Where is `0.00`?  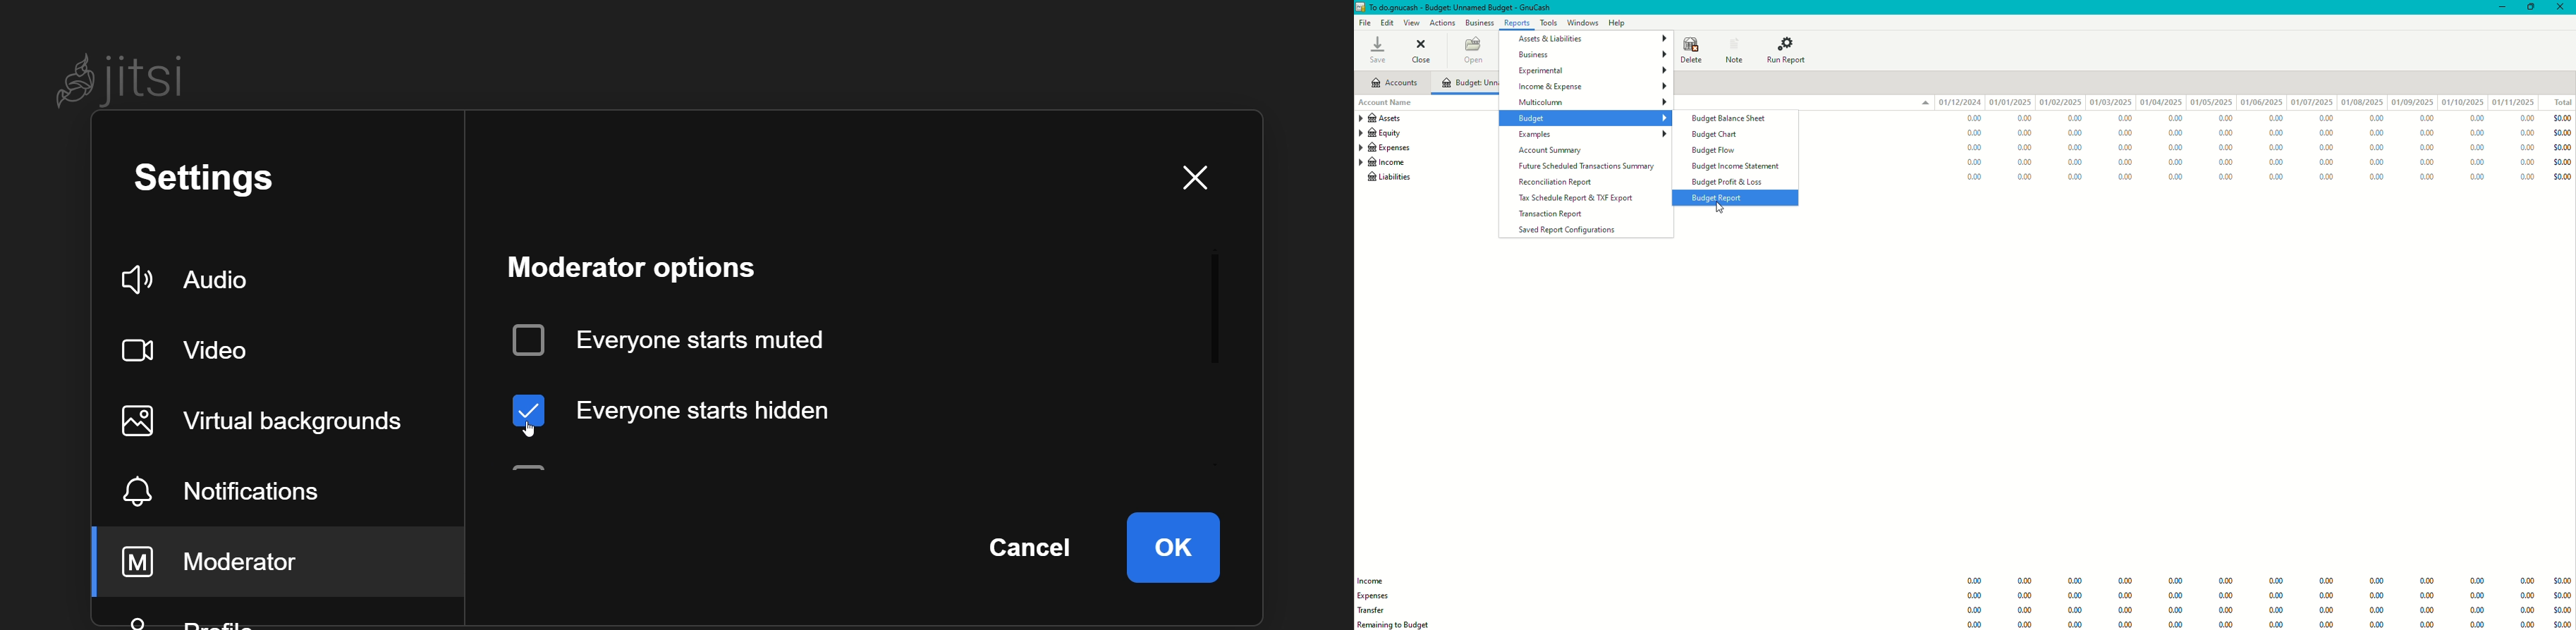
0.00 is located at coordinates (2227, 624).